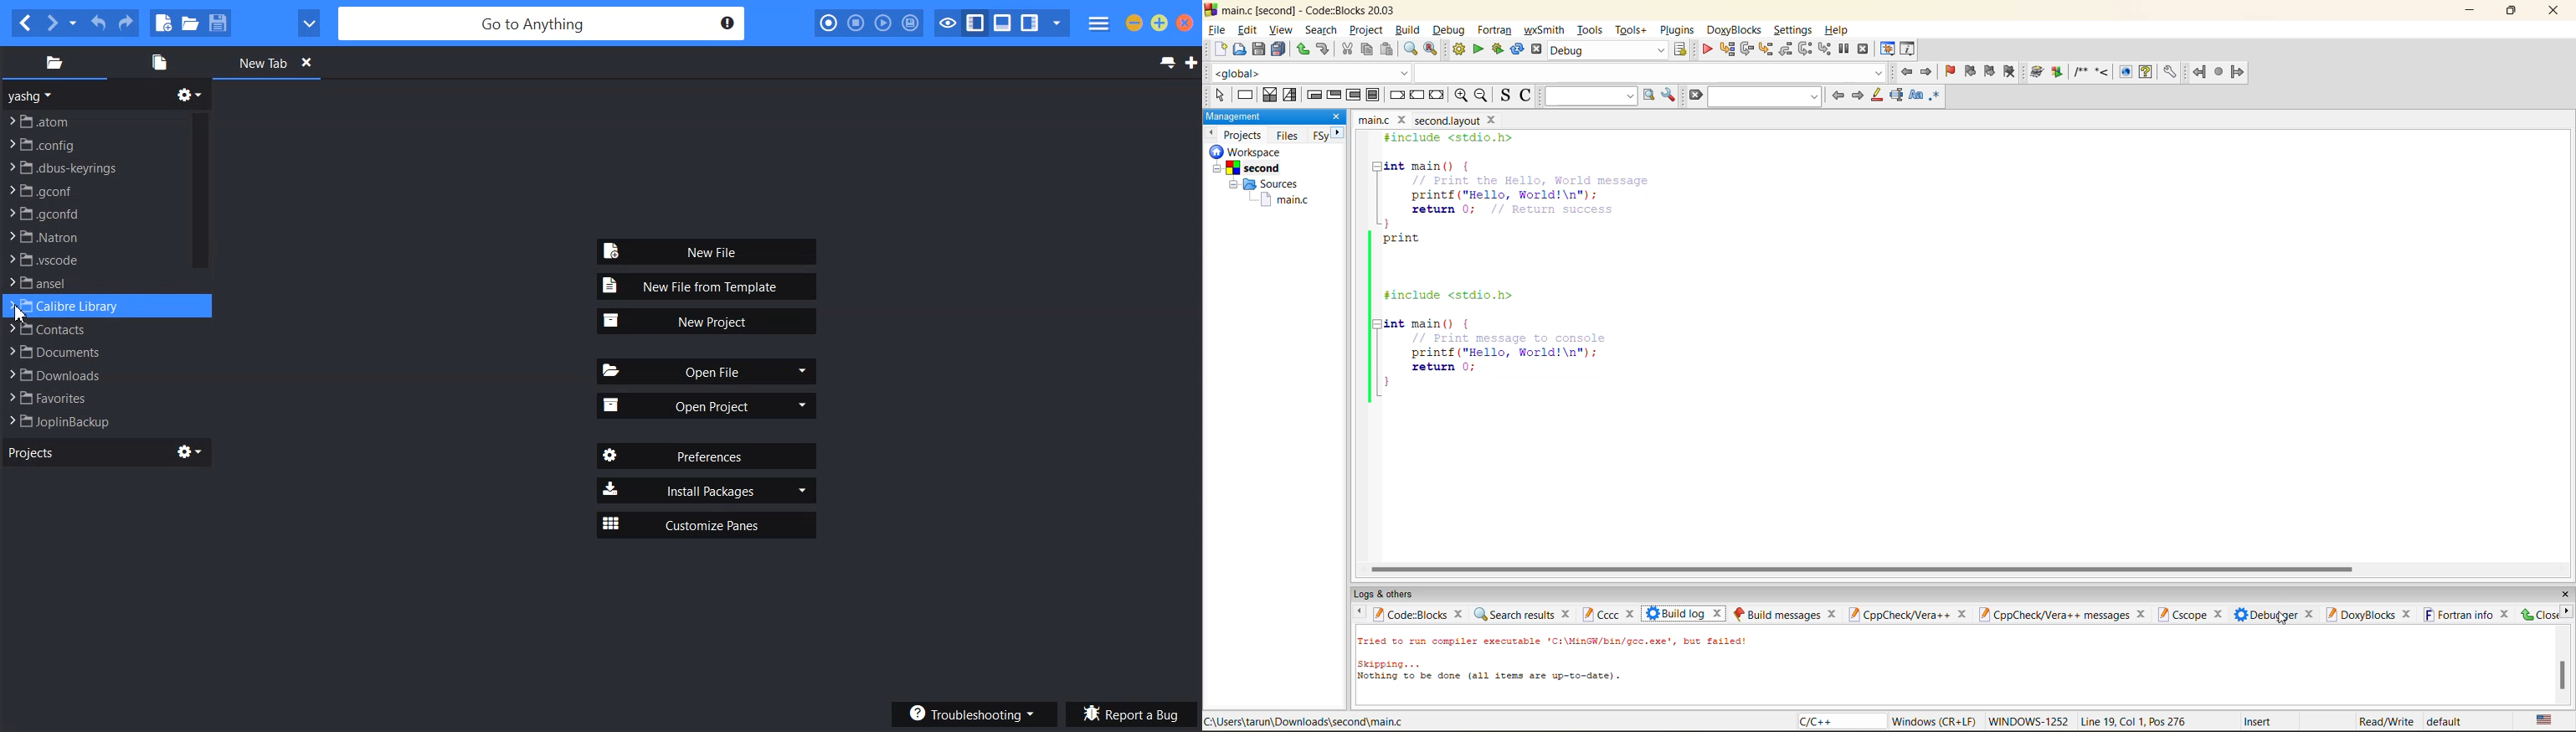  I want to click on Settings, so click(190, 451).